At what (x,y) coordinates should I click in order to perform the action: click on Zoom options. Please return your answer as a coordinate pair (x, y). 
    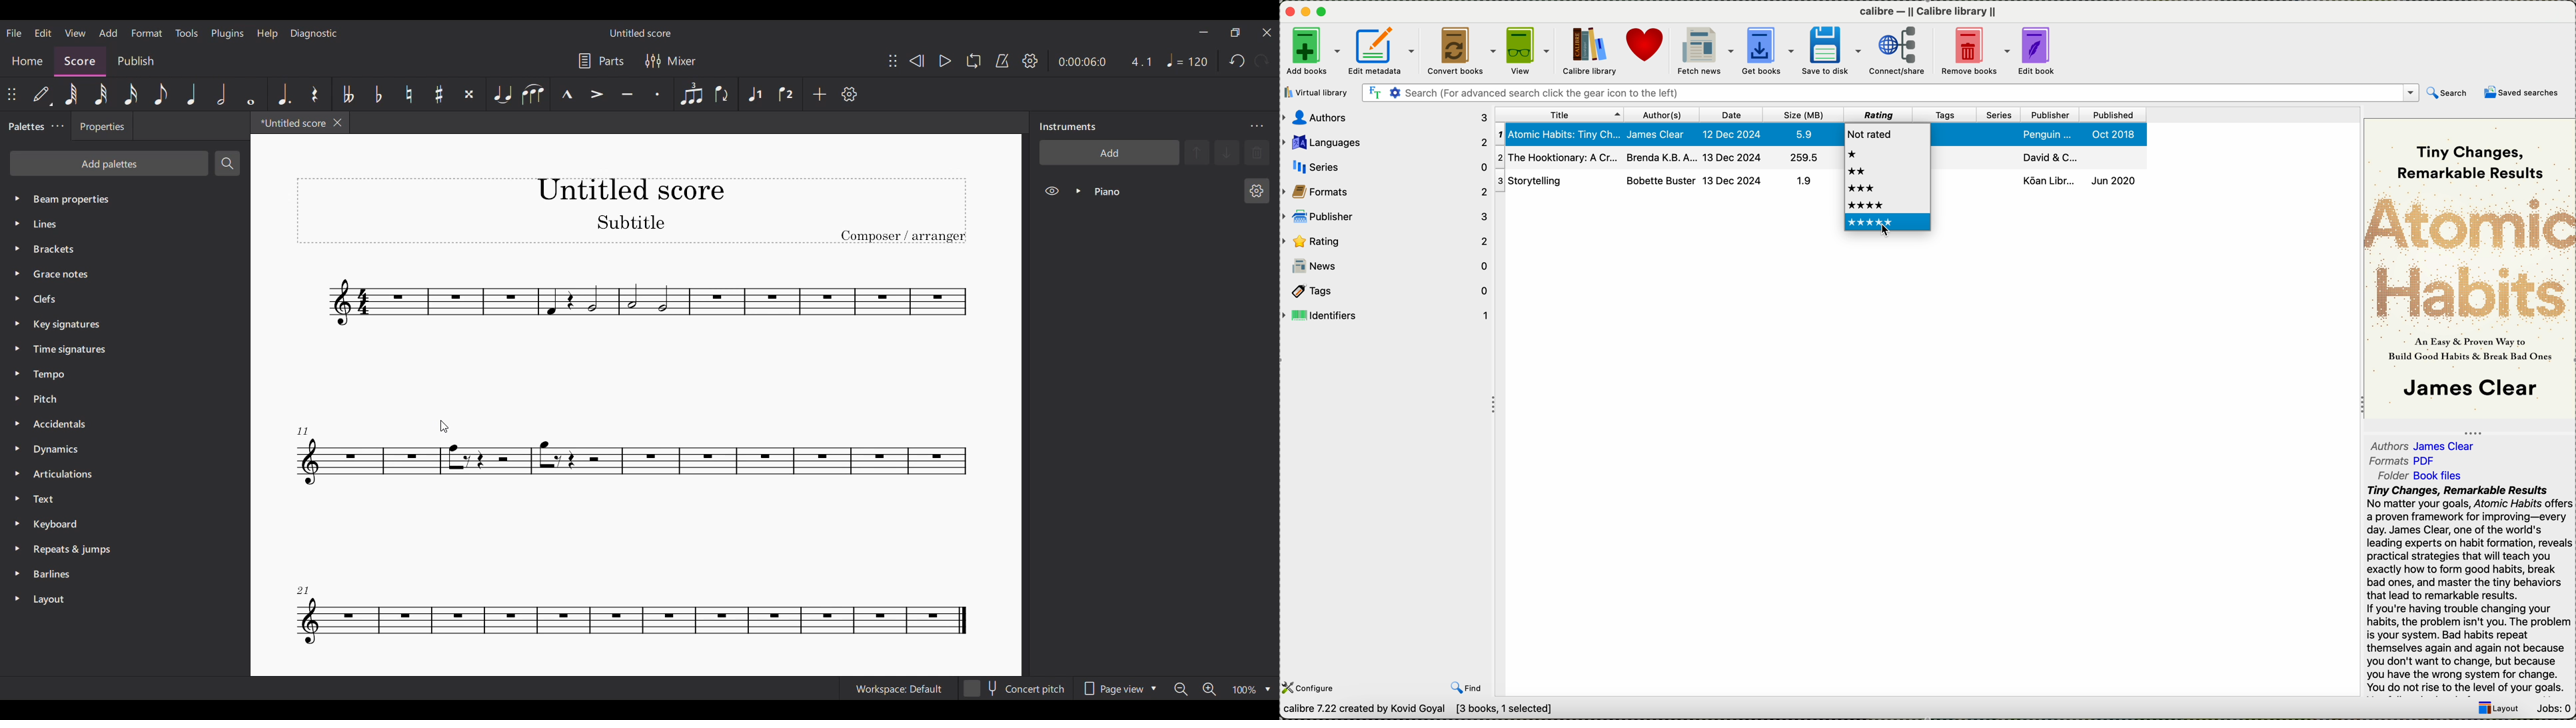
    Looking at the image, I should click on (1268, 689).